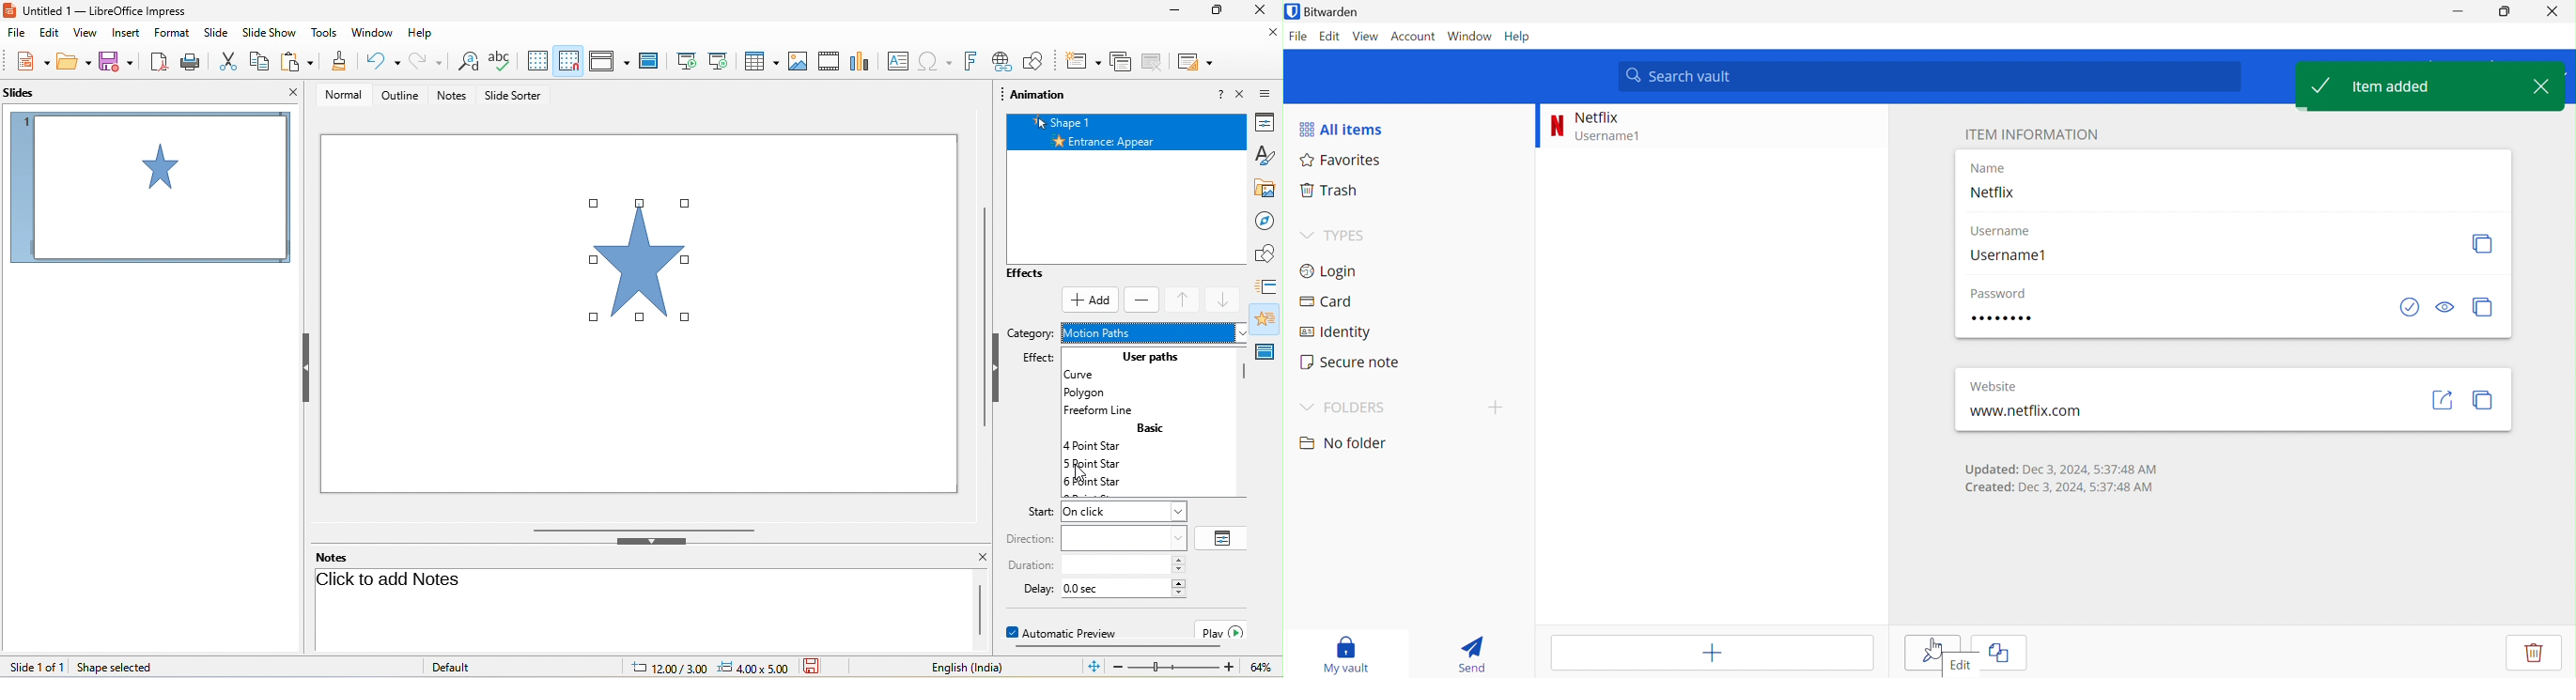  I want to click on Copy URI, so click(2485, 400).